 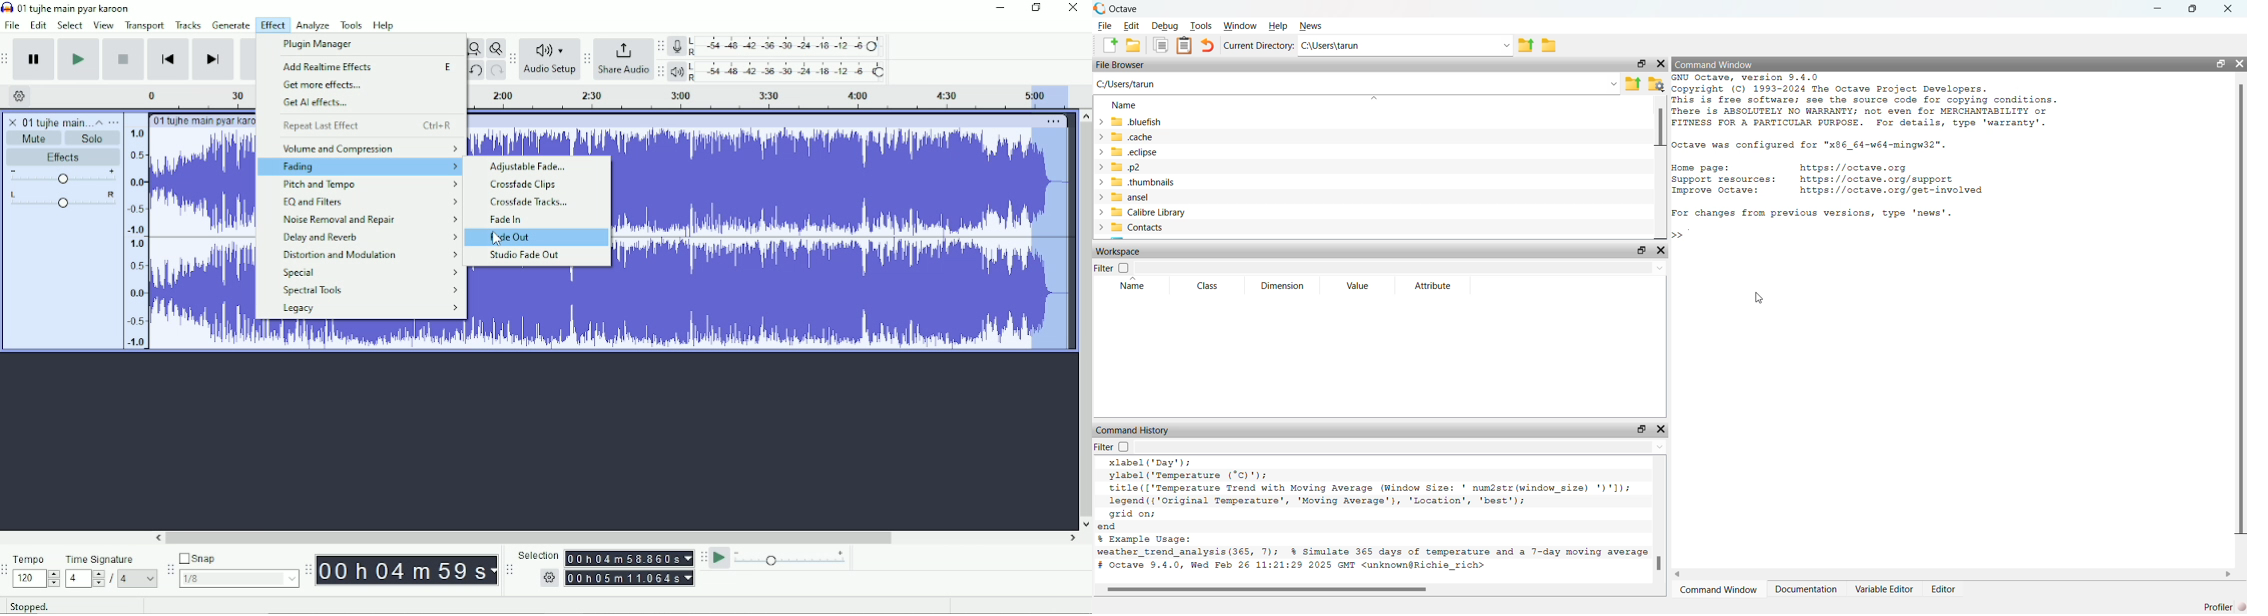 What do you see at coordinates (317, 44) in the screenshot?
I see `Plugin Manager` at bounding box center [317, 44].